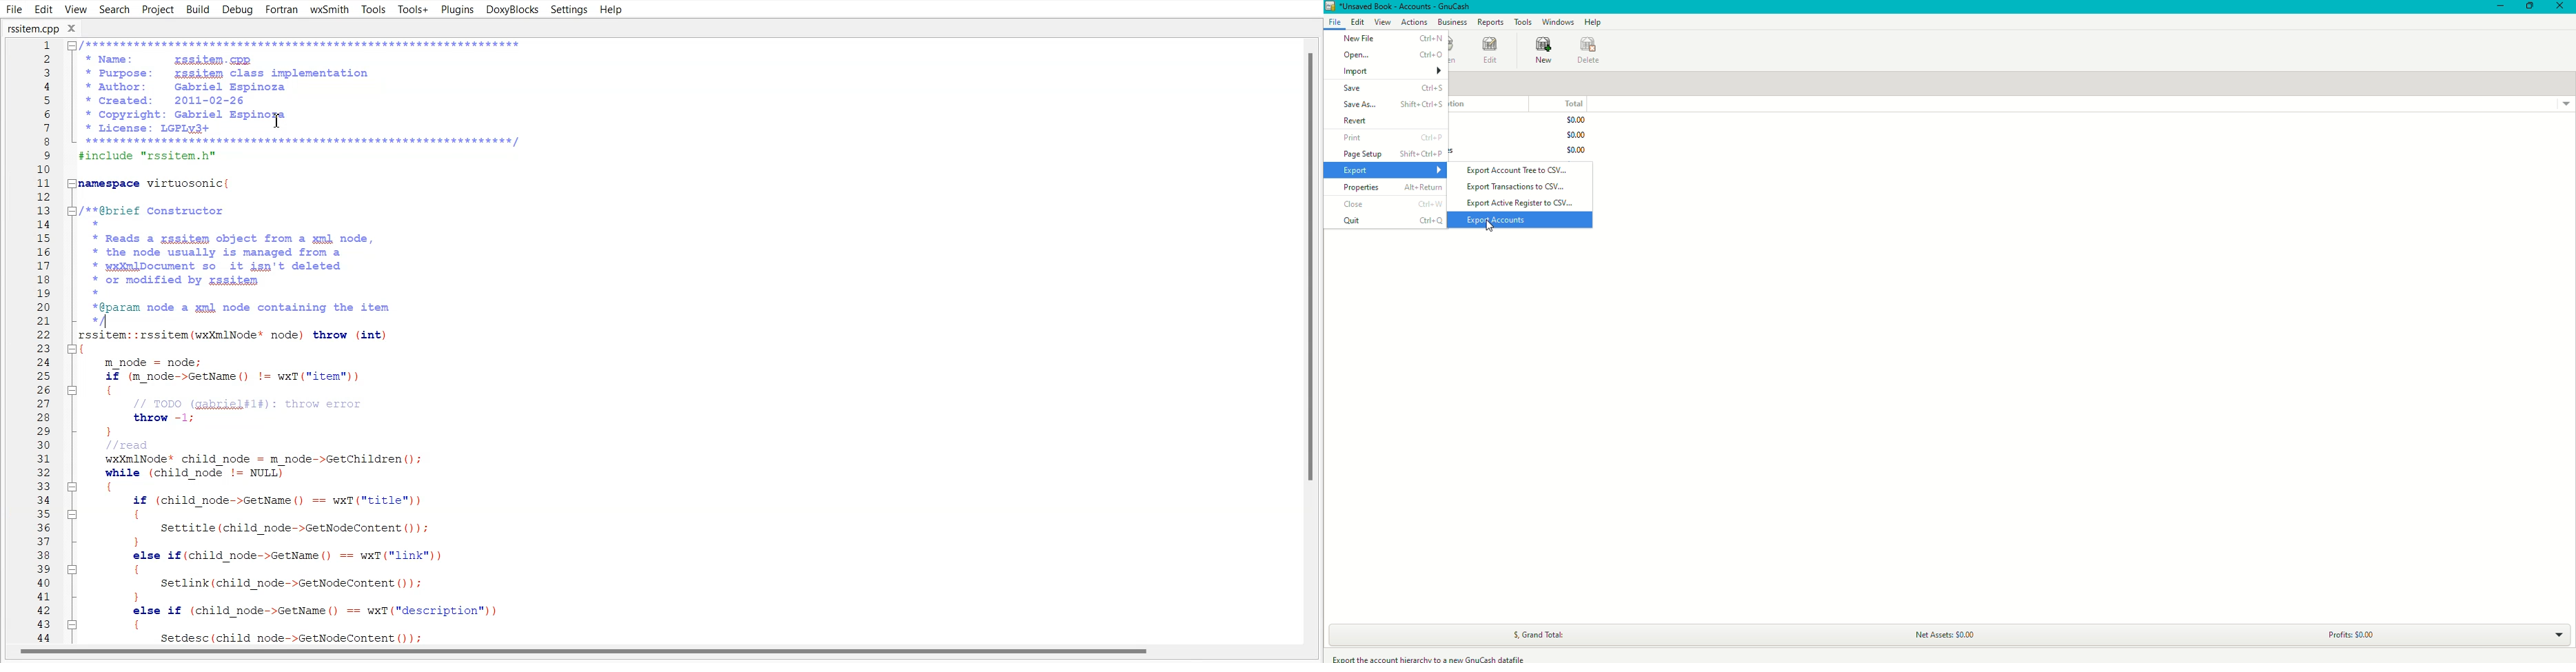 The image size is (2576, 672). Describe the element at coordinates (1391, 204) in the screenshot. I see `Close` at that location.